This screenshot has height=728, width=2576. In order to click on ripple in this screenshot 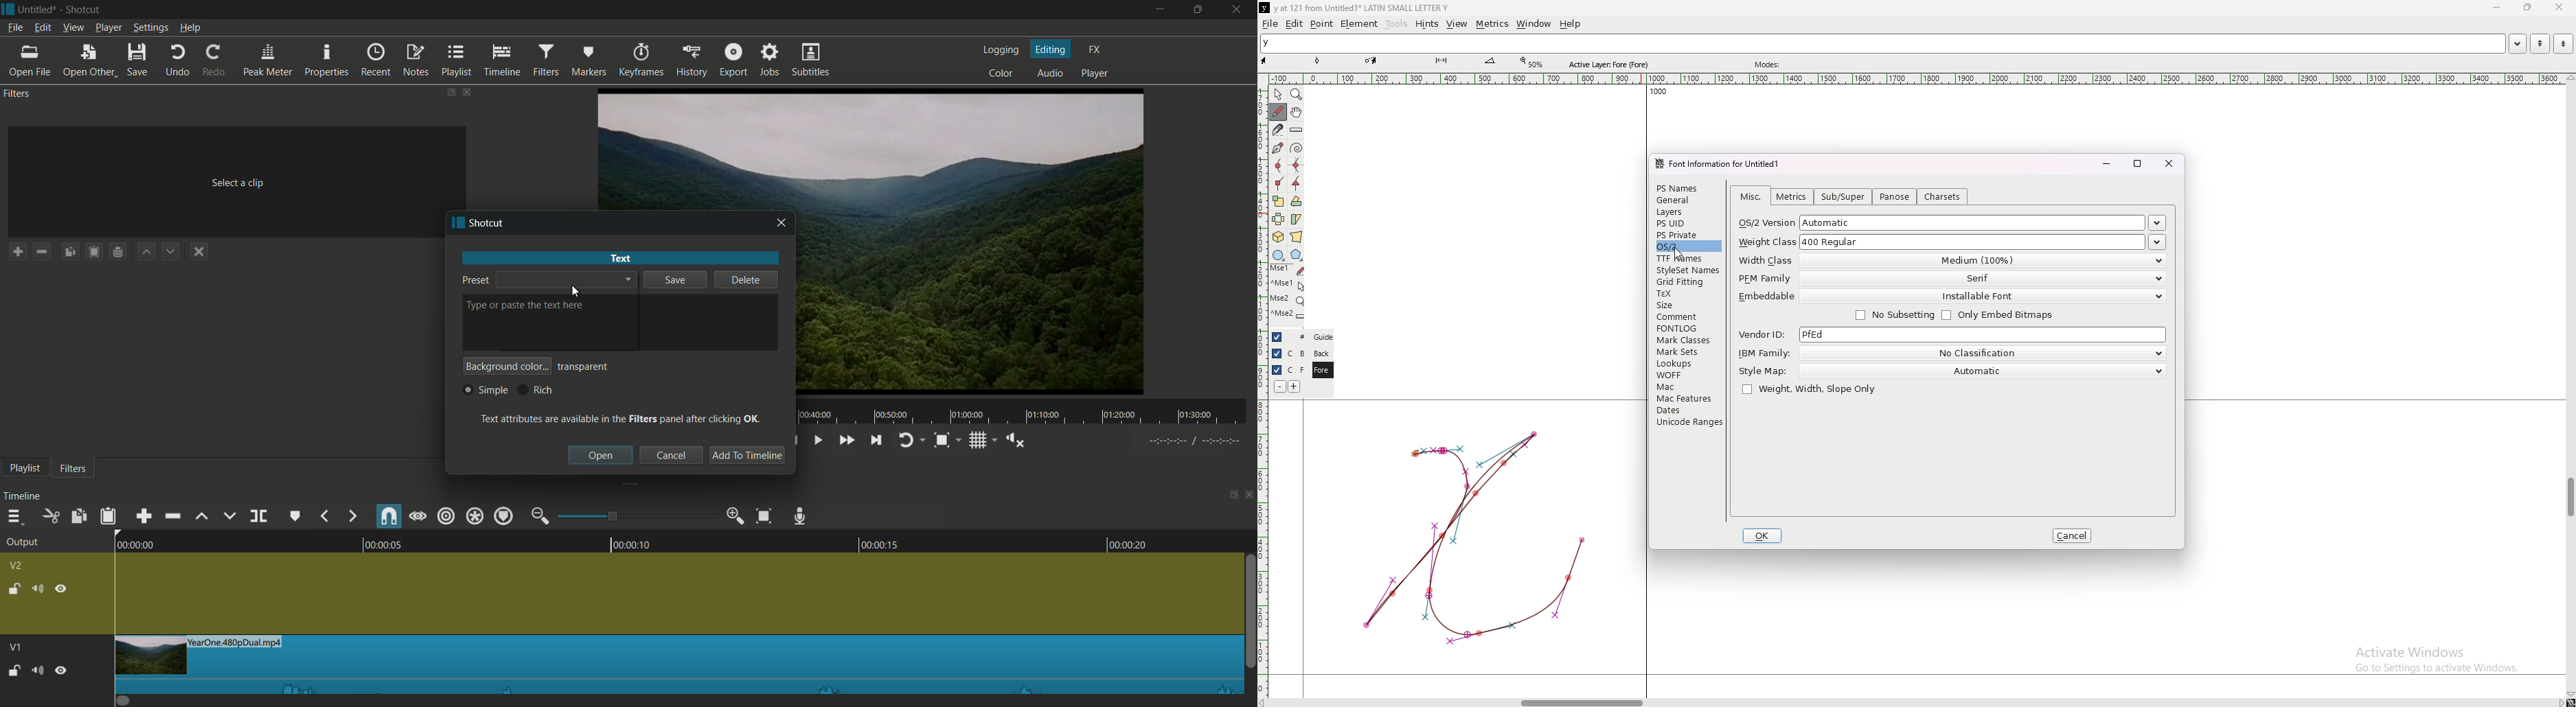, I will do `click(447, 517)`.